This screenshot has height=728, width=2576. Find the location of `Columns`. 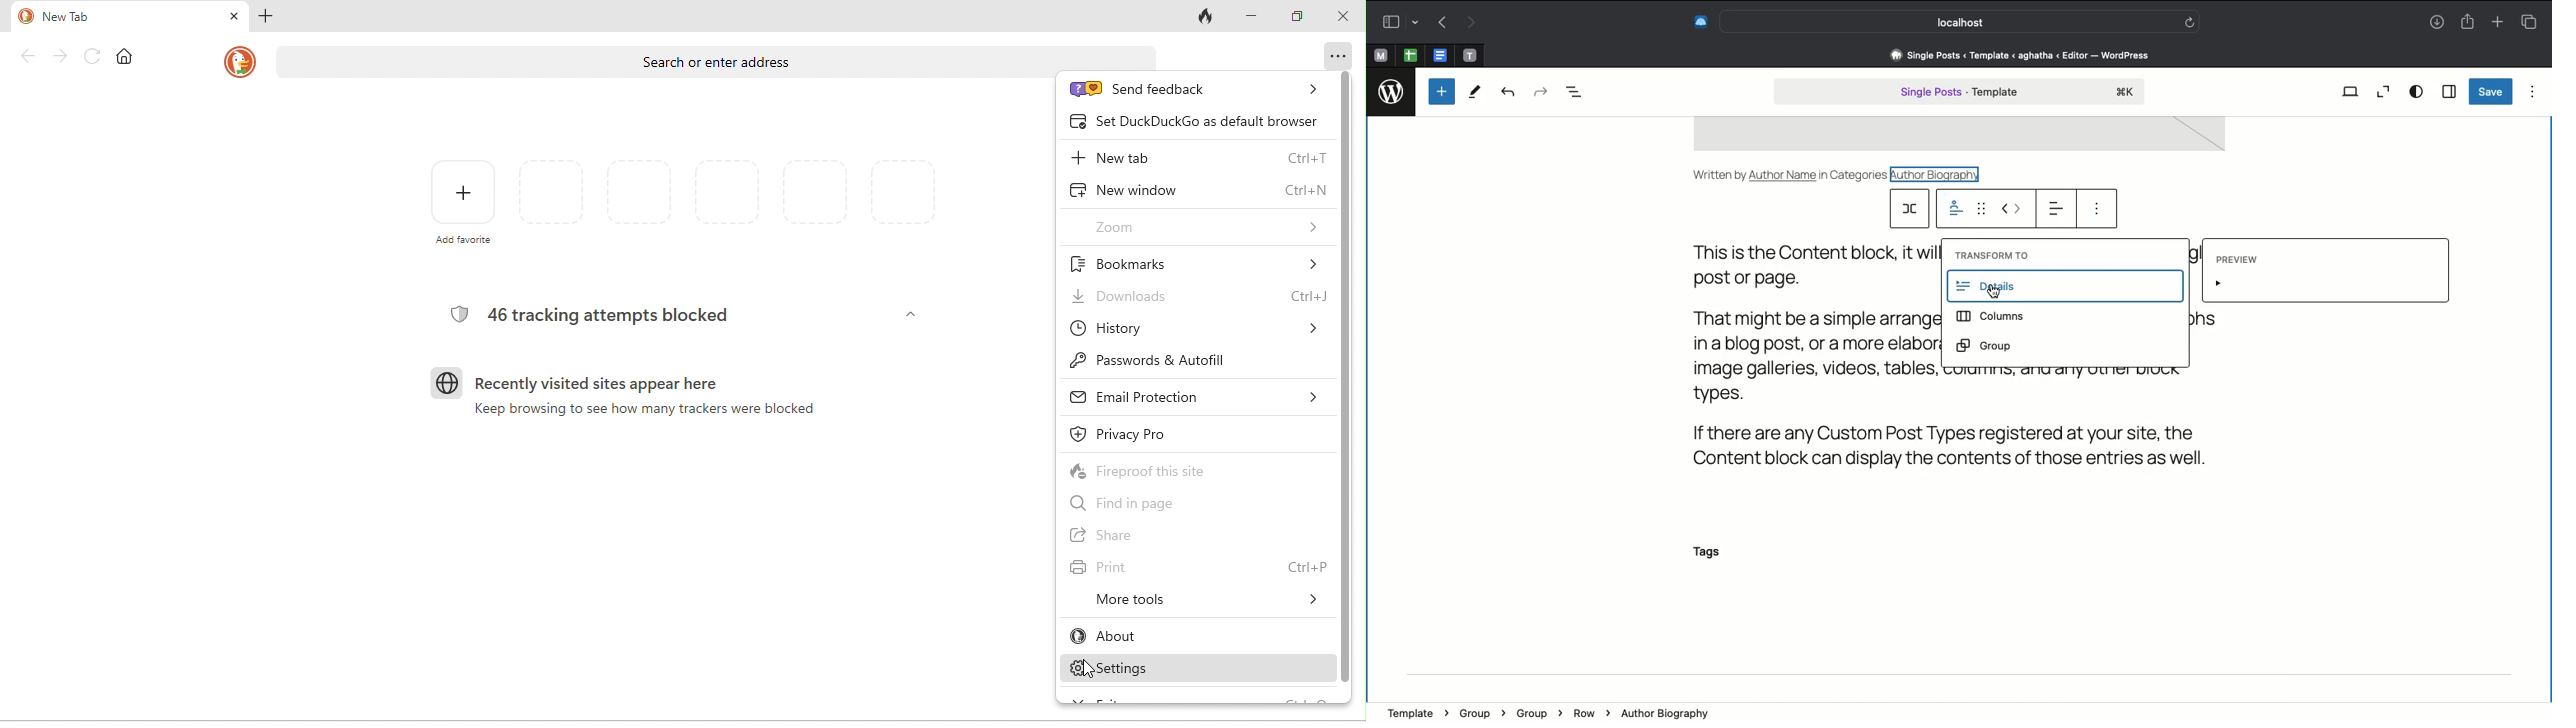

Columns is located at coordinates (1995, 319).